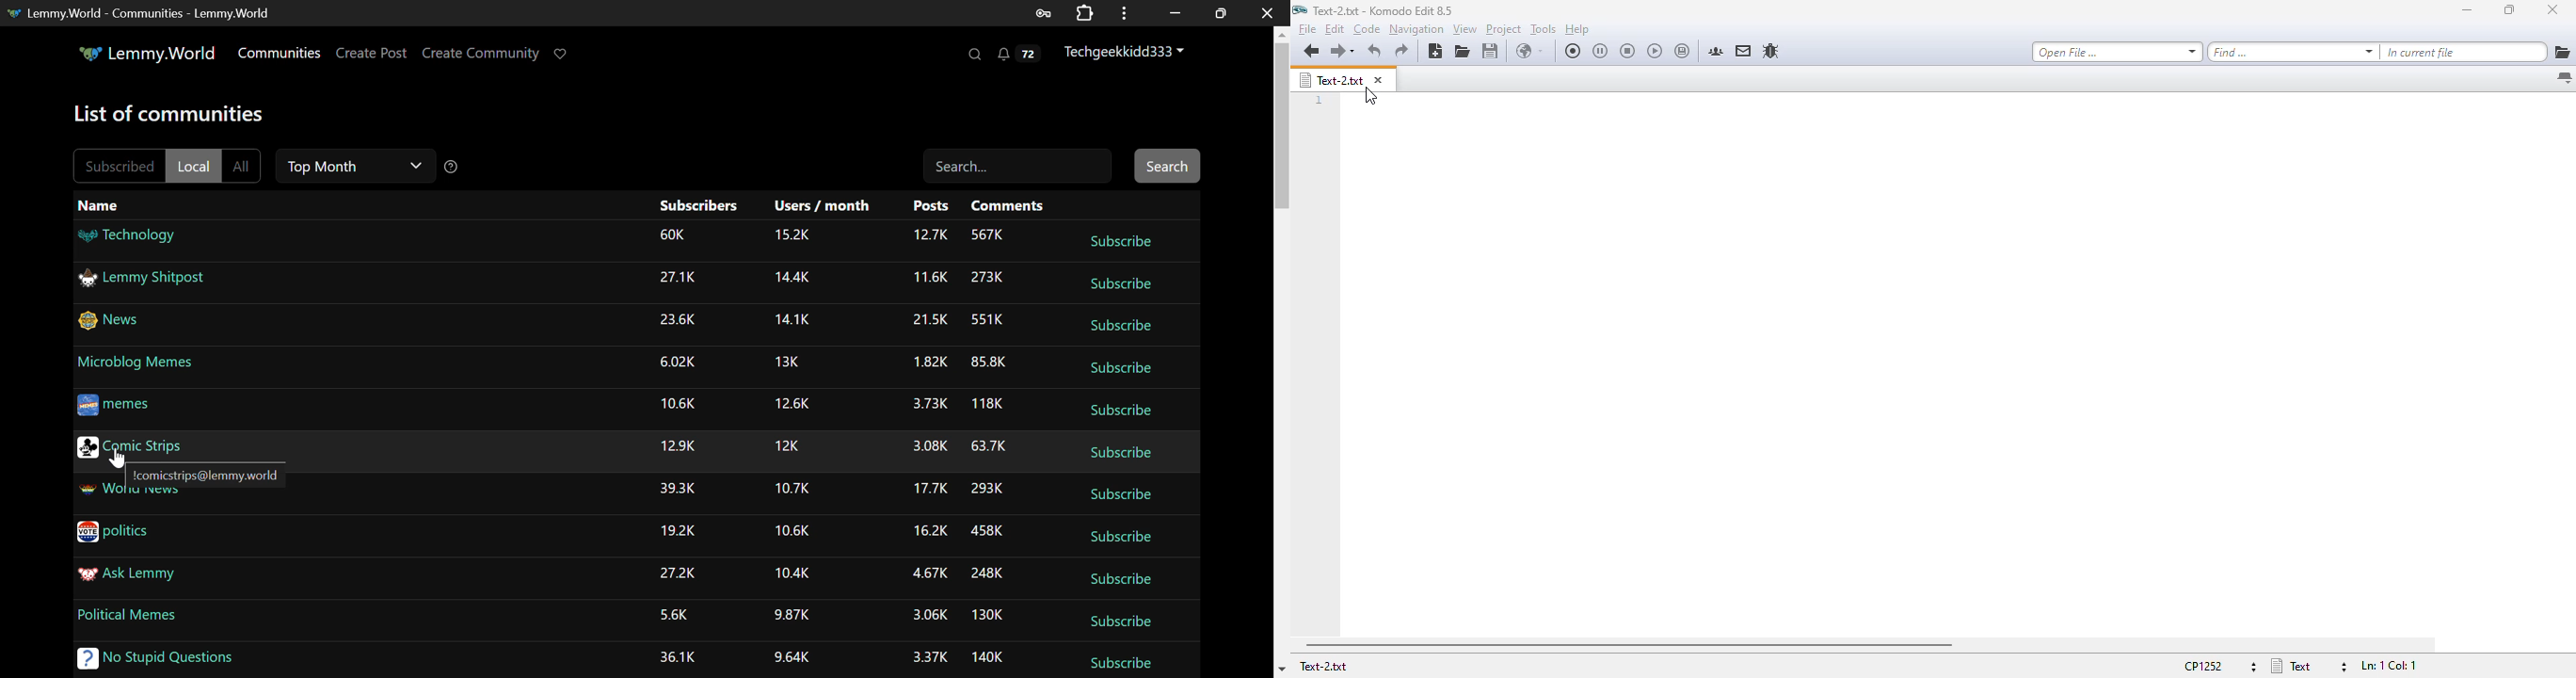 This screenshot has height=700, width=2576. Describe the element at coordinates (679, 447) in the screenshot. I see `Amount` at that location.